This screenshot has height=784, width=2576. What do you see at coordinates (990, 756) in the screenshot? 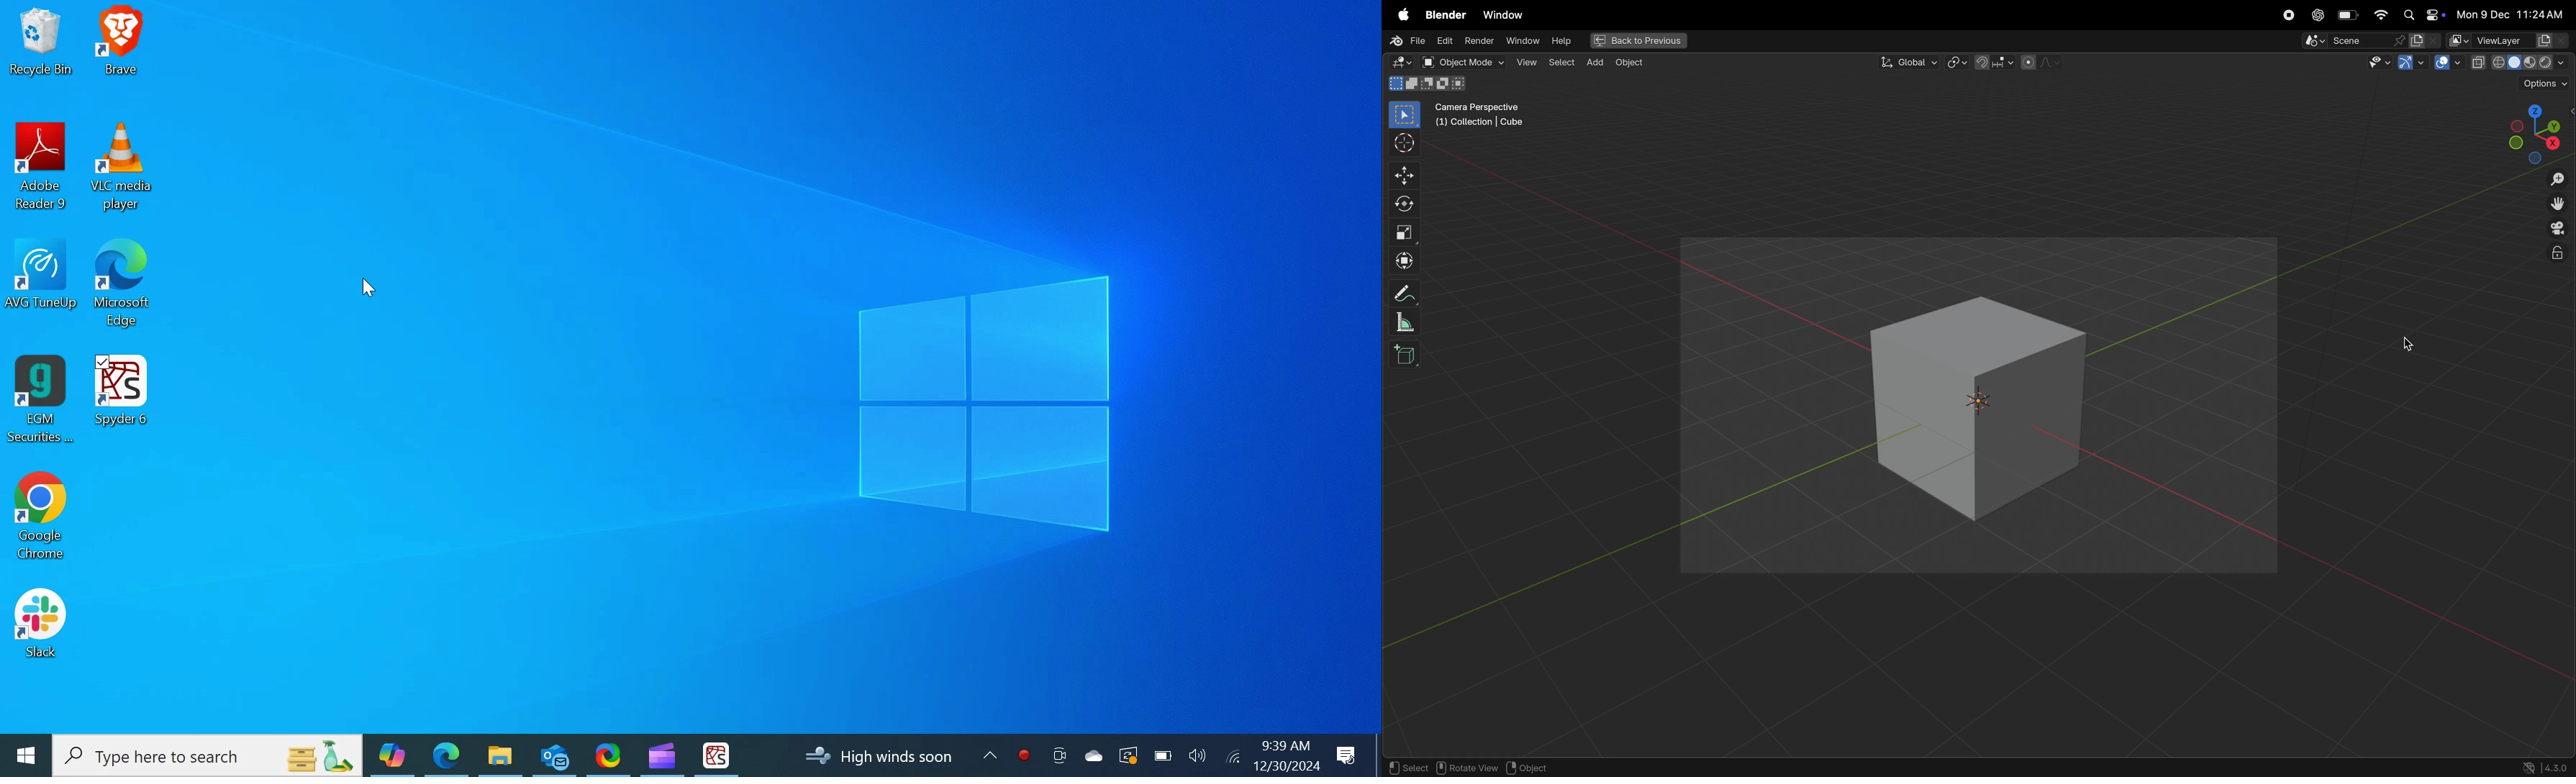
I see `show hidden icons` at bounding box center [990, 756].